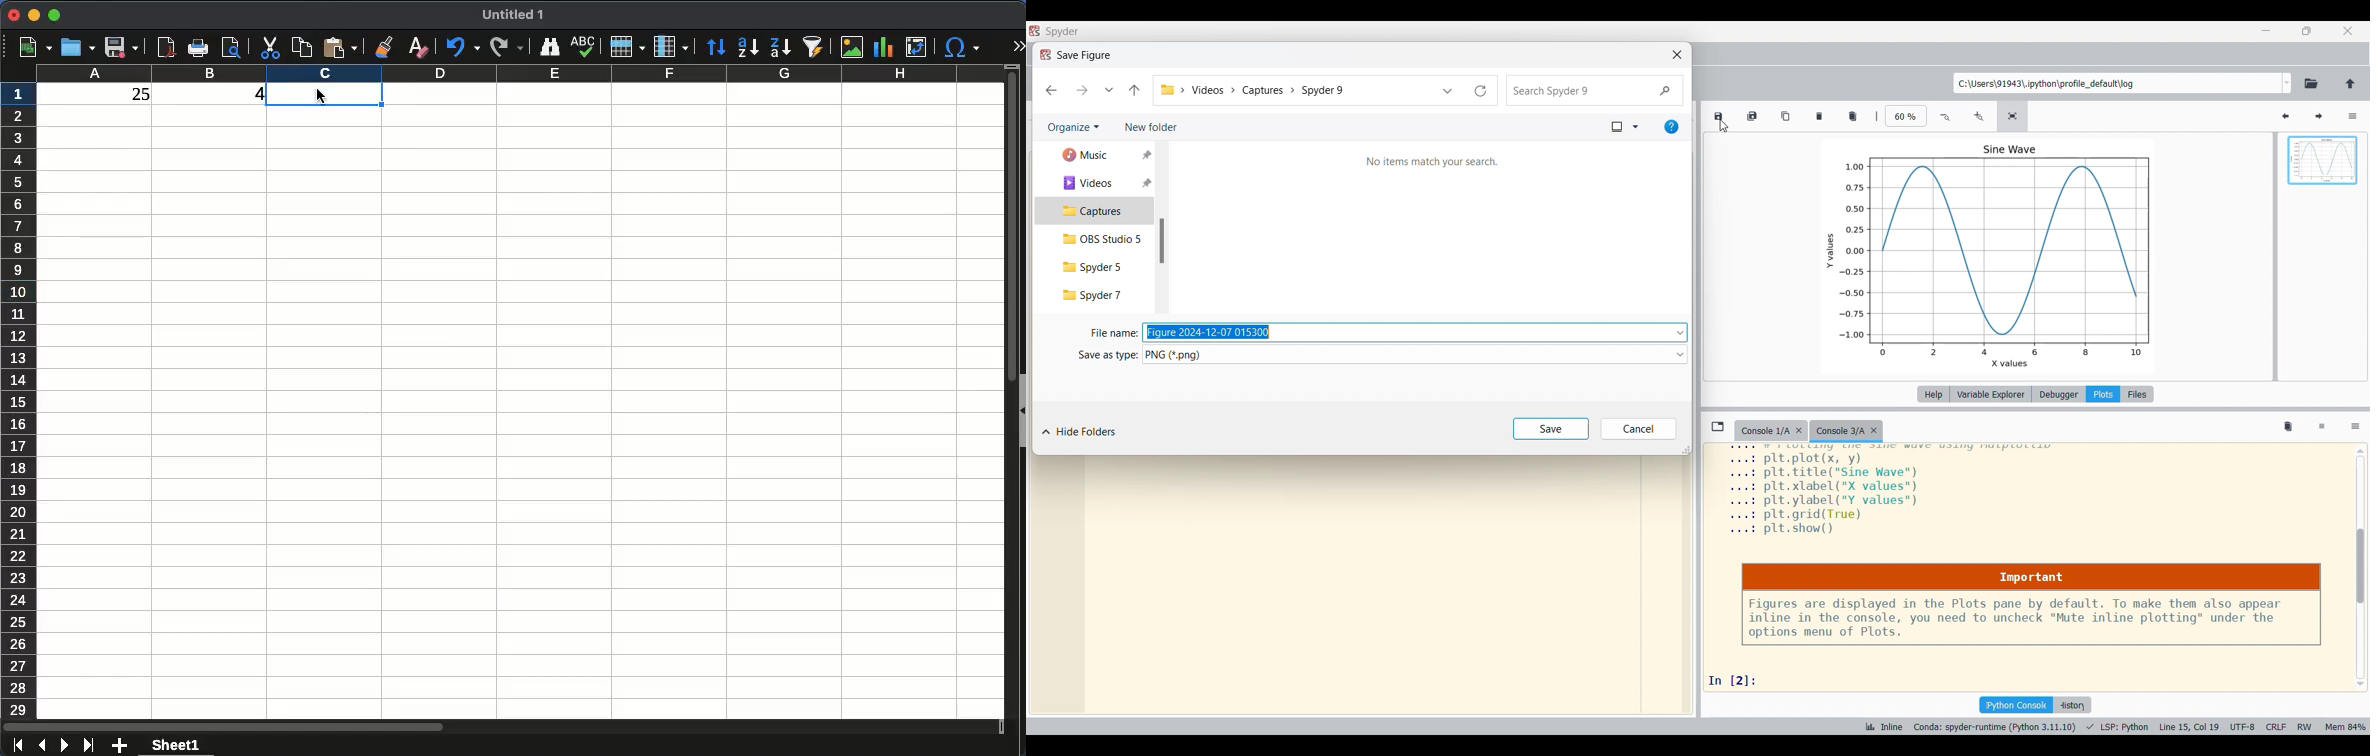 This screenshot has width=2380, height=756. I want to click on memory, so click(2346, 726).